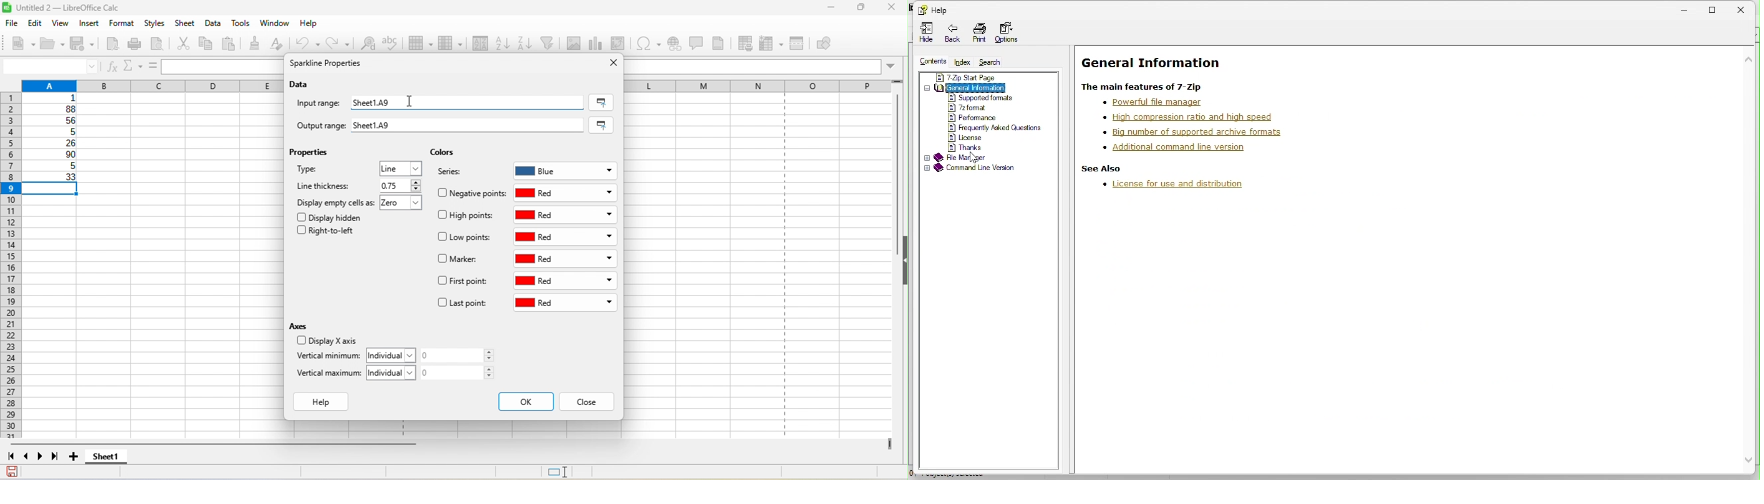 The image size is (1764, 504). What do you see at coordinates (54, 189) in the screenshot?
I see `selected cell` at bounding box center [54, 189].